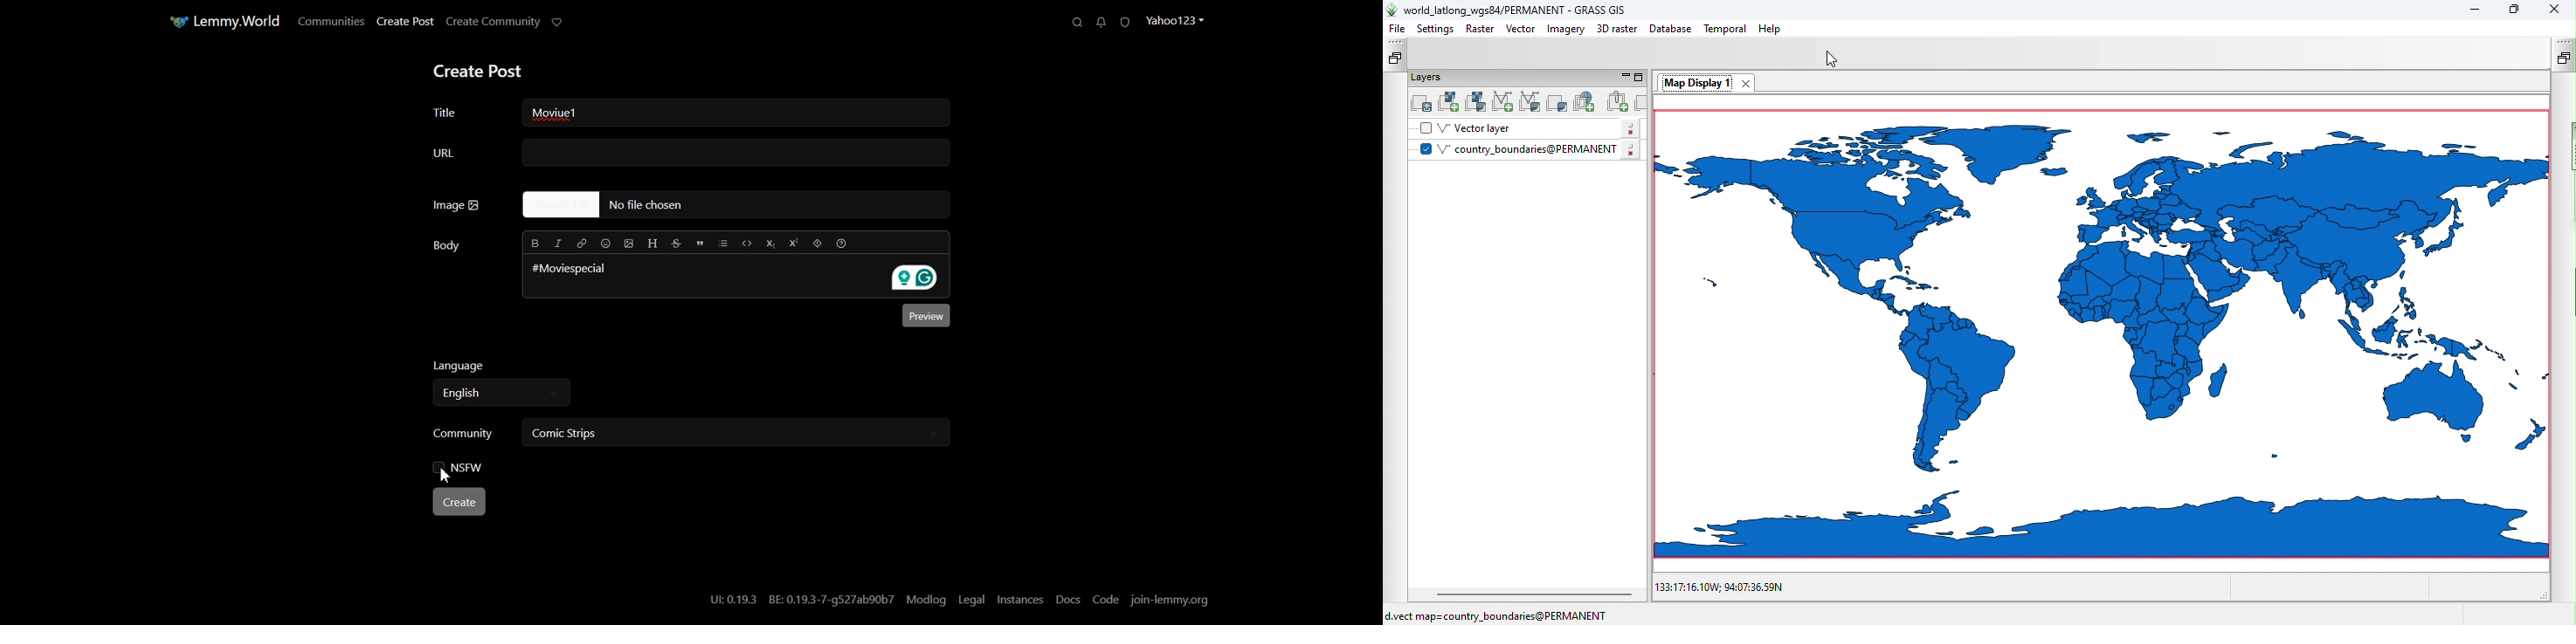 This screenshot has width=2576, height=644. Describe the element at coordinates (502, 394) in the screenshot. I see `Select language` at that location.